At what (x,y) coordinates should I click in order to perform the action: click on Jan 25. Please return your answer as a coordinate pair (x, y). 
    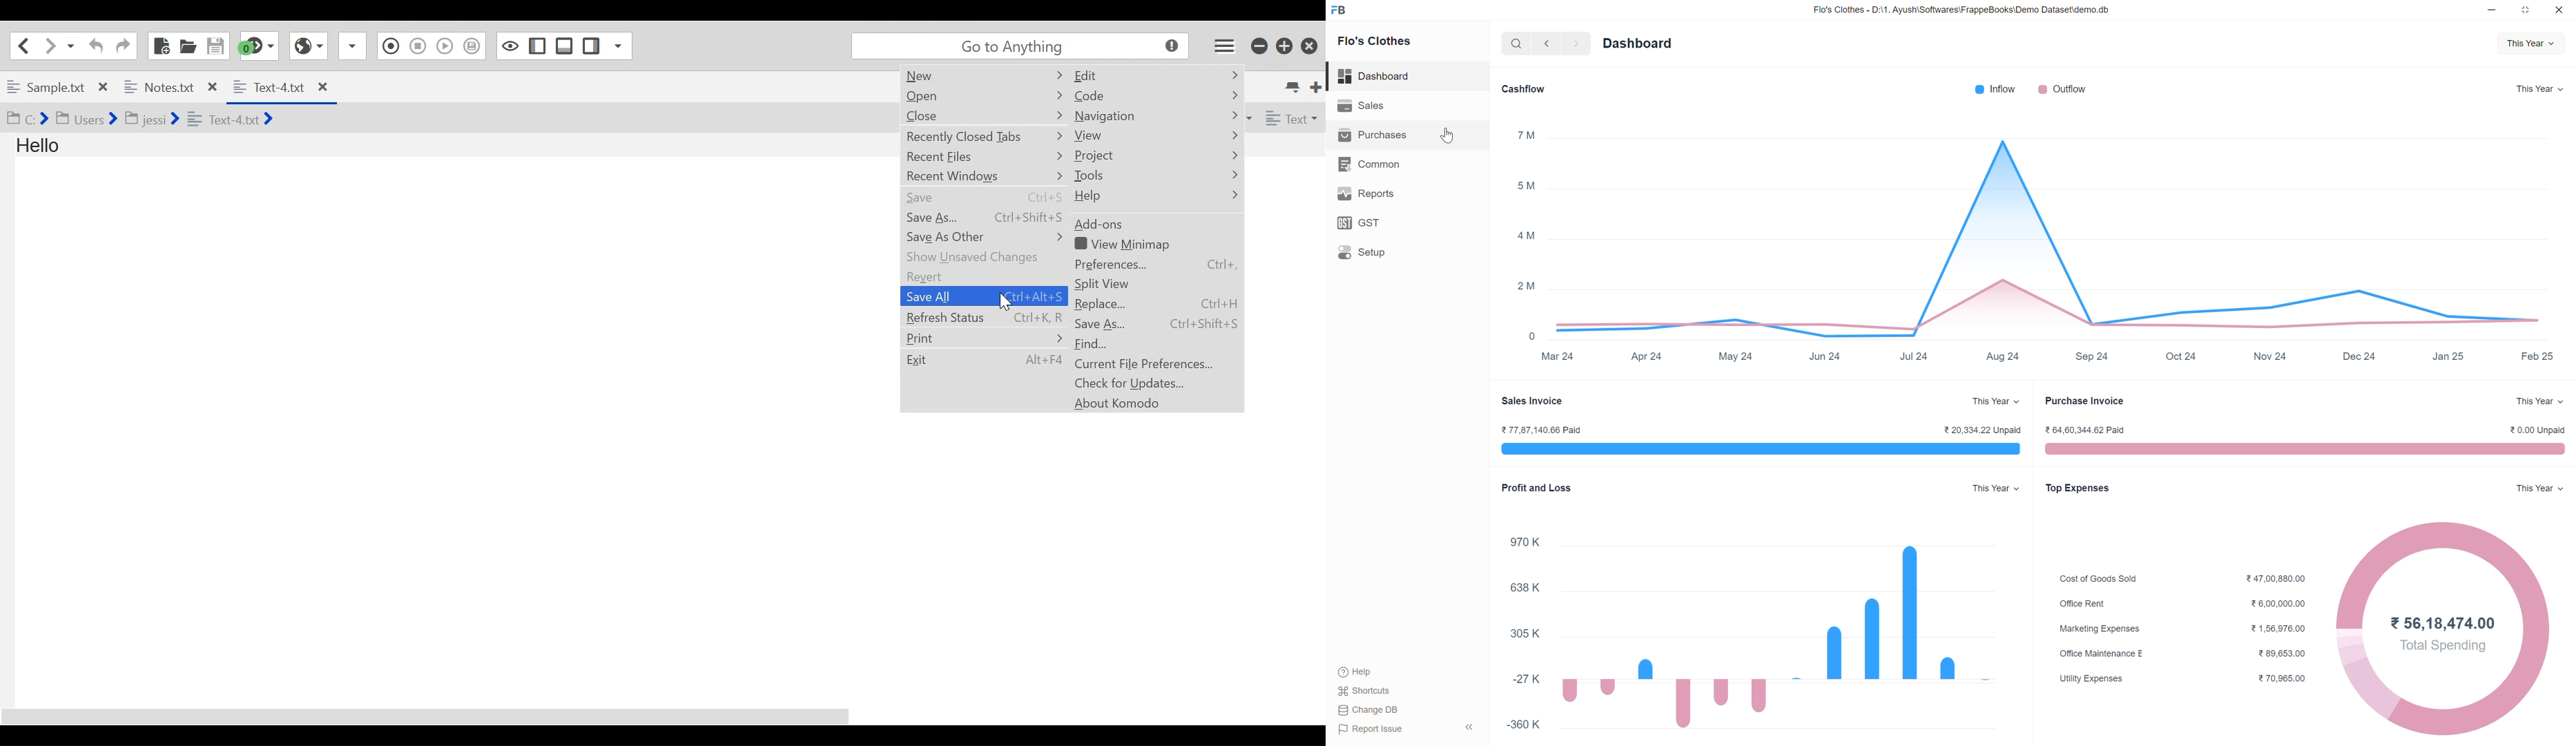
    Looking at the image, I should click on (2449, 356).